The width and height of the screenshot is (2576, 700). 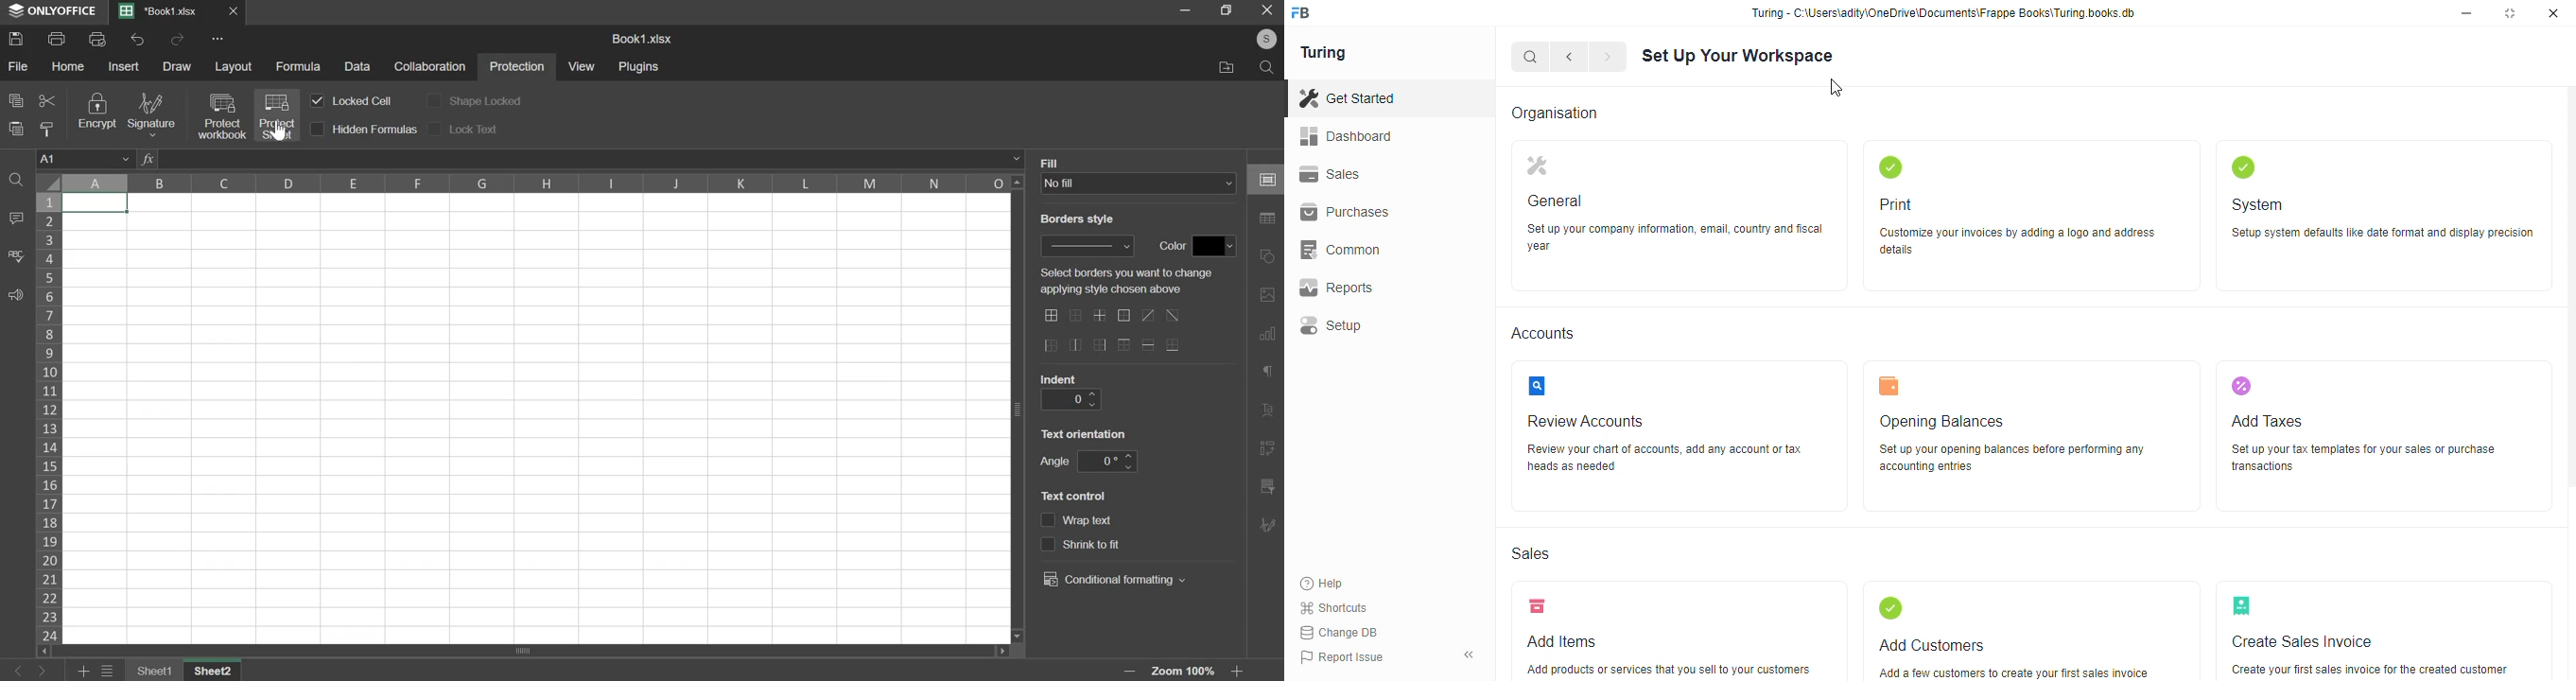 I want to click on sheet, so click(x=156, y=670).